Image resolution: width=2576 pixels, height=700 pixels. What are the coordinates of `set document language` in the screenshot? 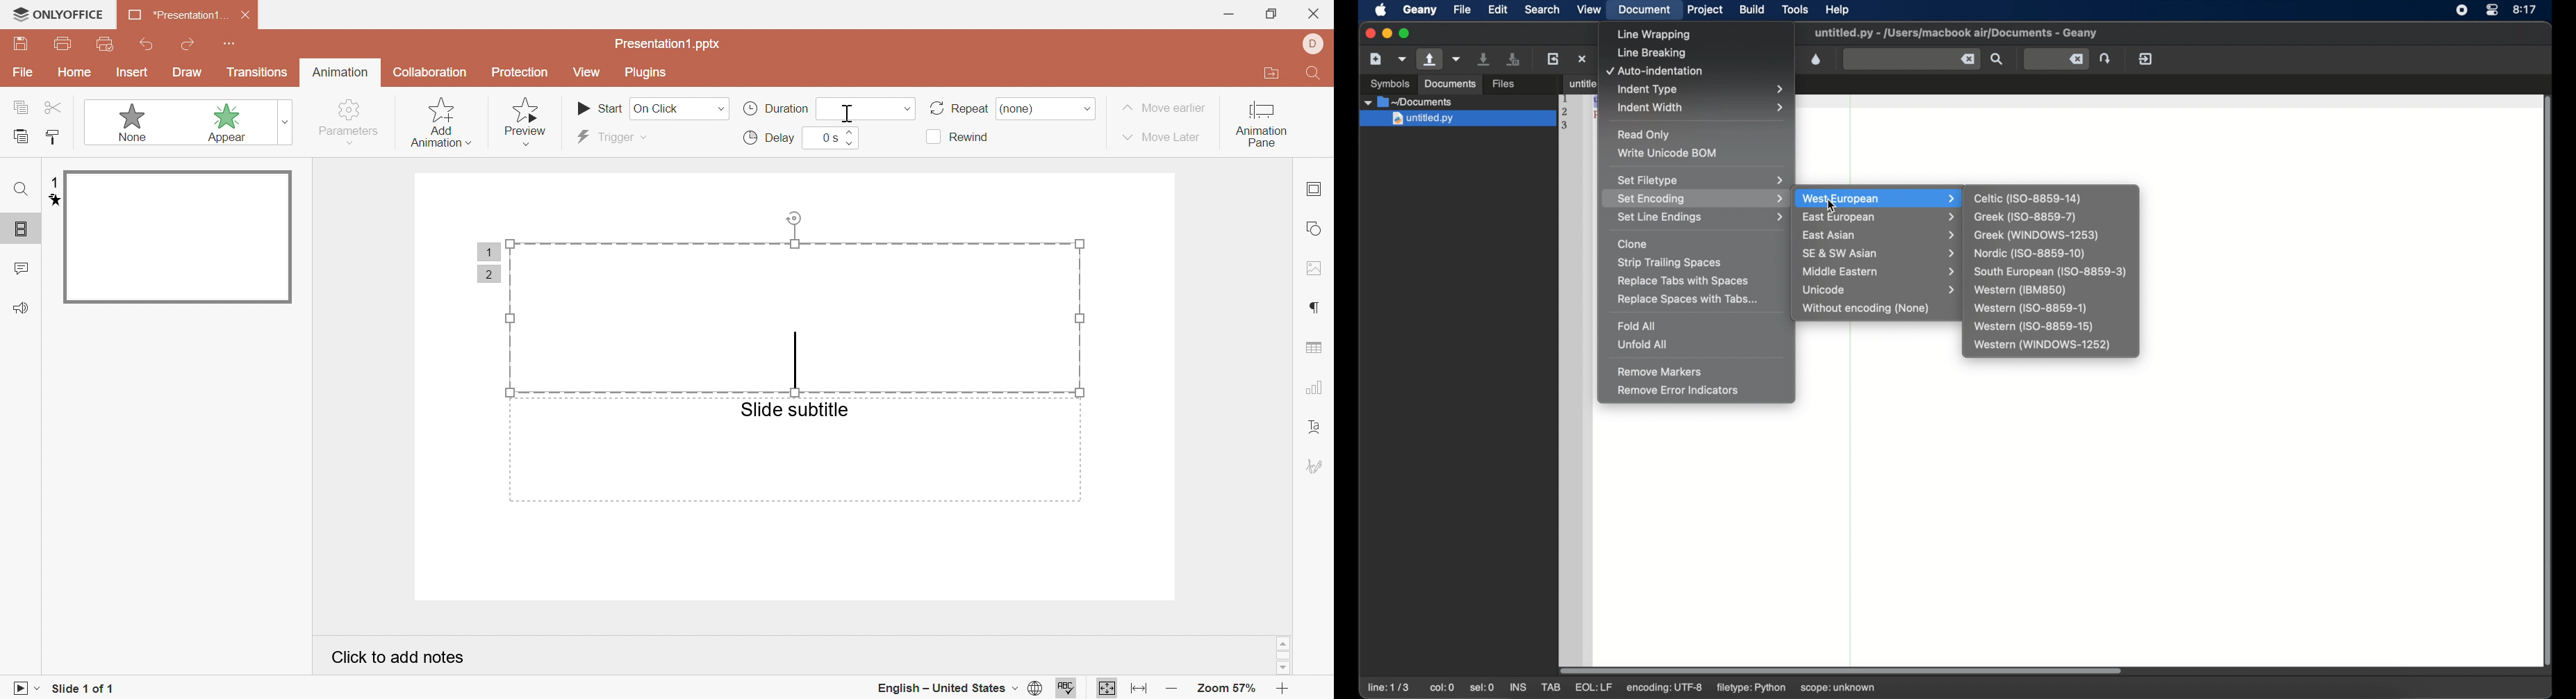 It's located at (1038, 689).